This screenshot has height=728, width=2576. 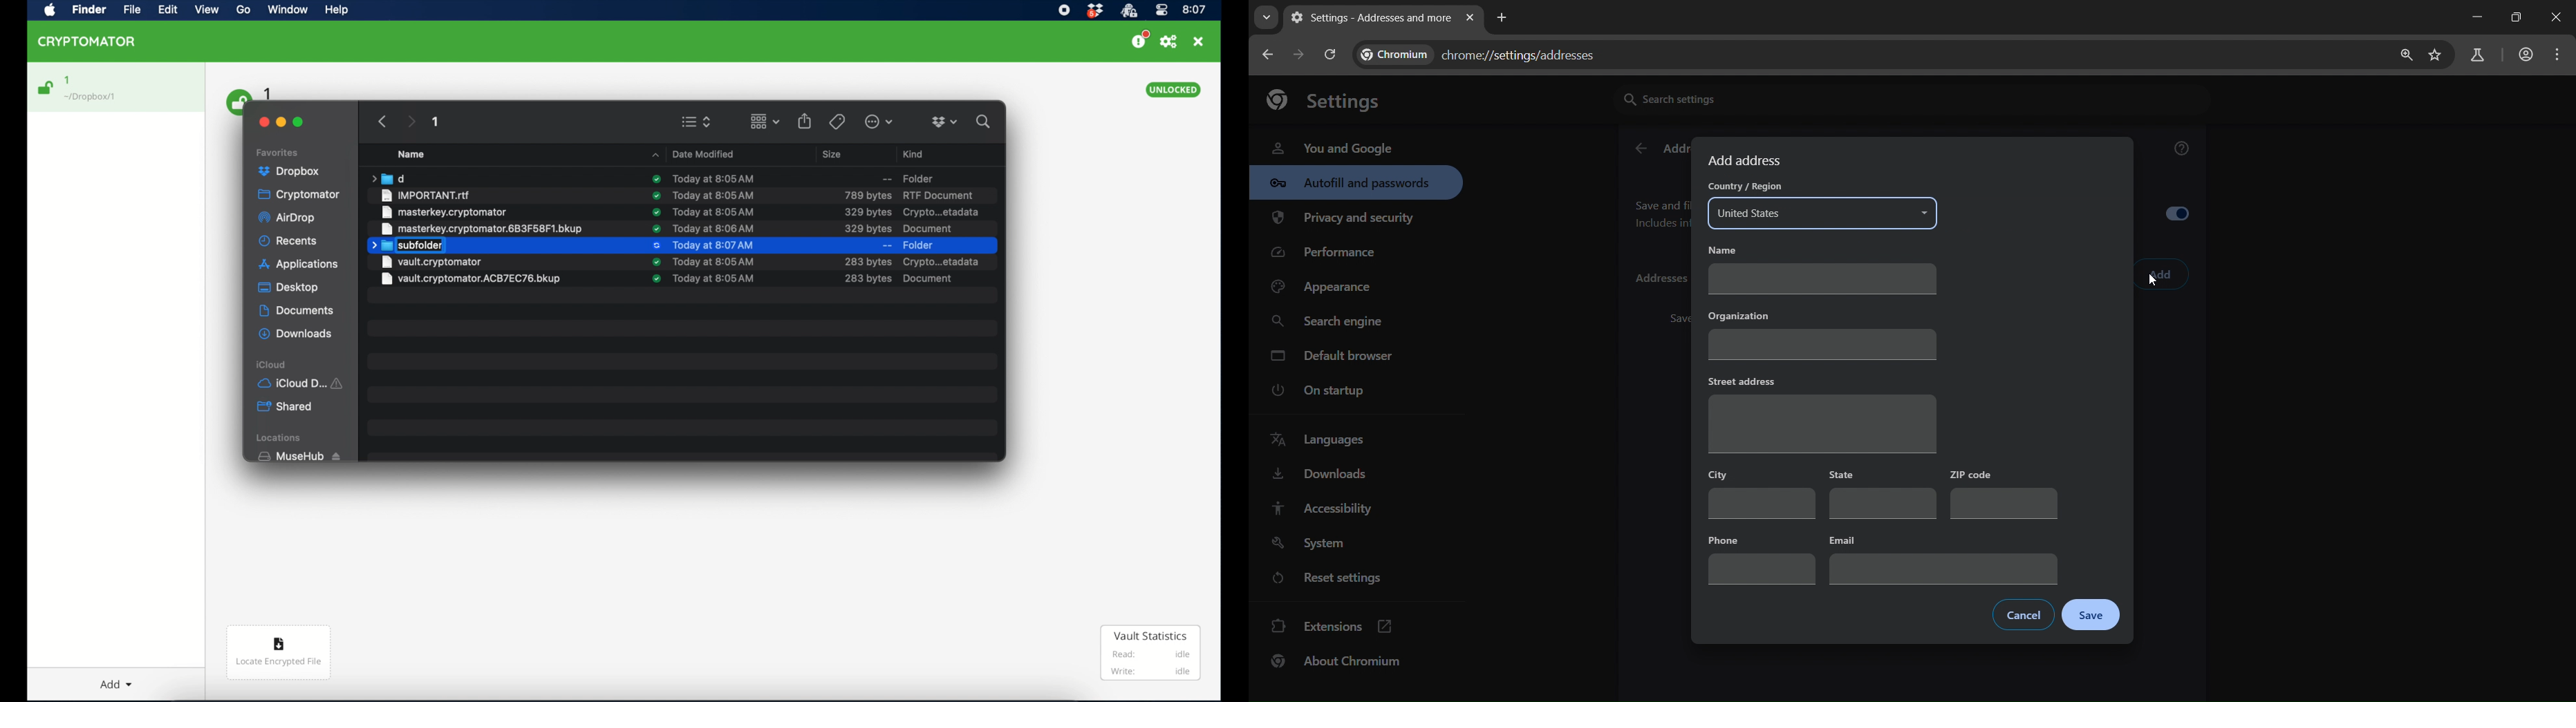 What do you see at coordinates (299, 265) in the screenshot?
I see `applications` at bounding box center [299, 265].